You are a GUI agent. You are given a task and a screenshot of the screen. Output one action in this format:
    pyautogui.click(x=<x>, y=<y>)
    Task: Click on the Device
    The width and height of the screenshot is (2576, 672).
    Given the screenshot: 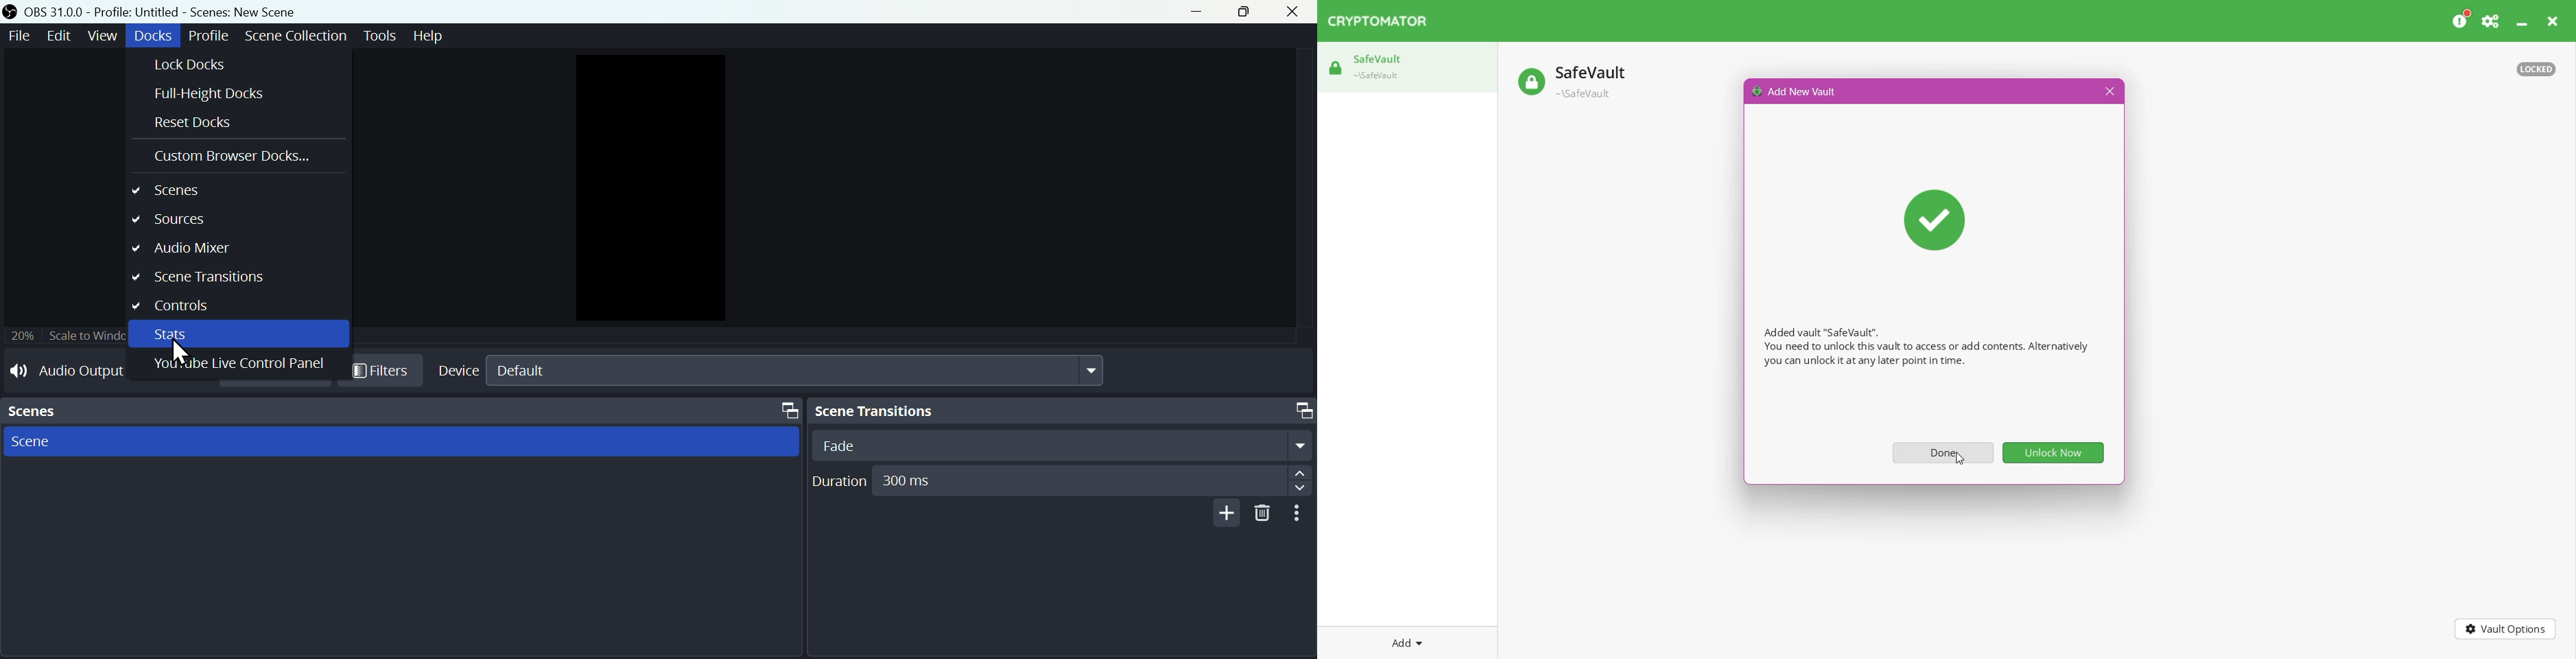 What is the action you would take?
    pyautogui.click(x=456, y=370)
    